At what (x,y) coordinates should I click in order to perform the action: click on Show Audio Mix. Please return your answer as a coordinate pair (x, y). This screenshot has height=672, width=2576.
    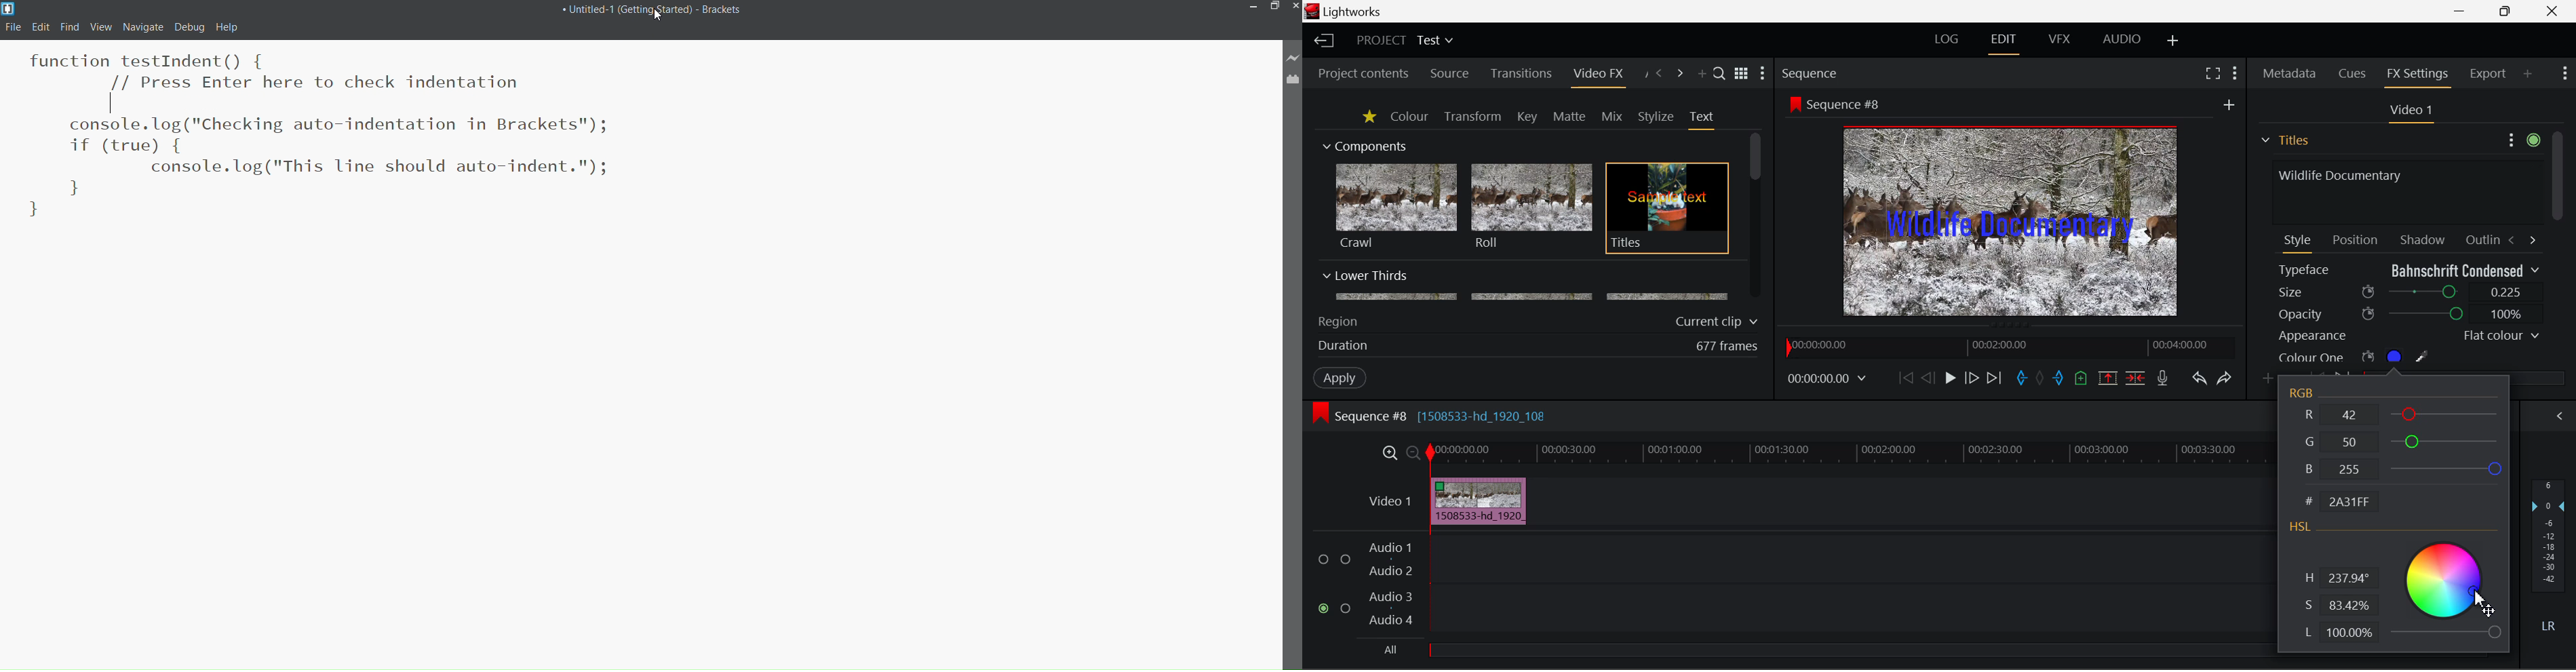
    Looking at the image, I should click on (2558, 417).